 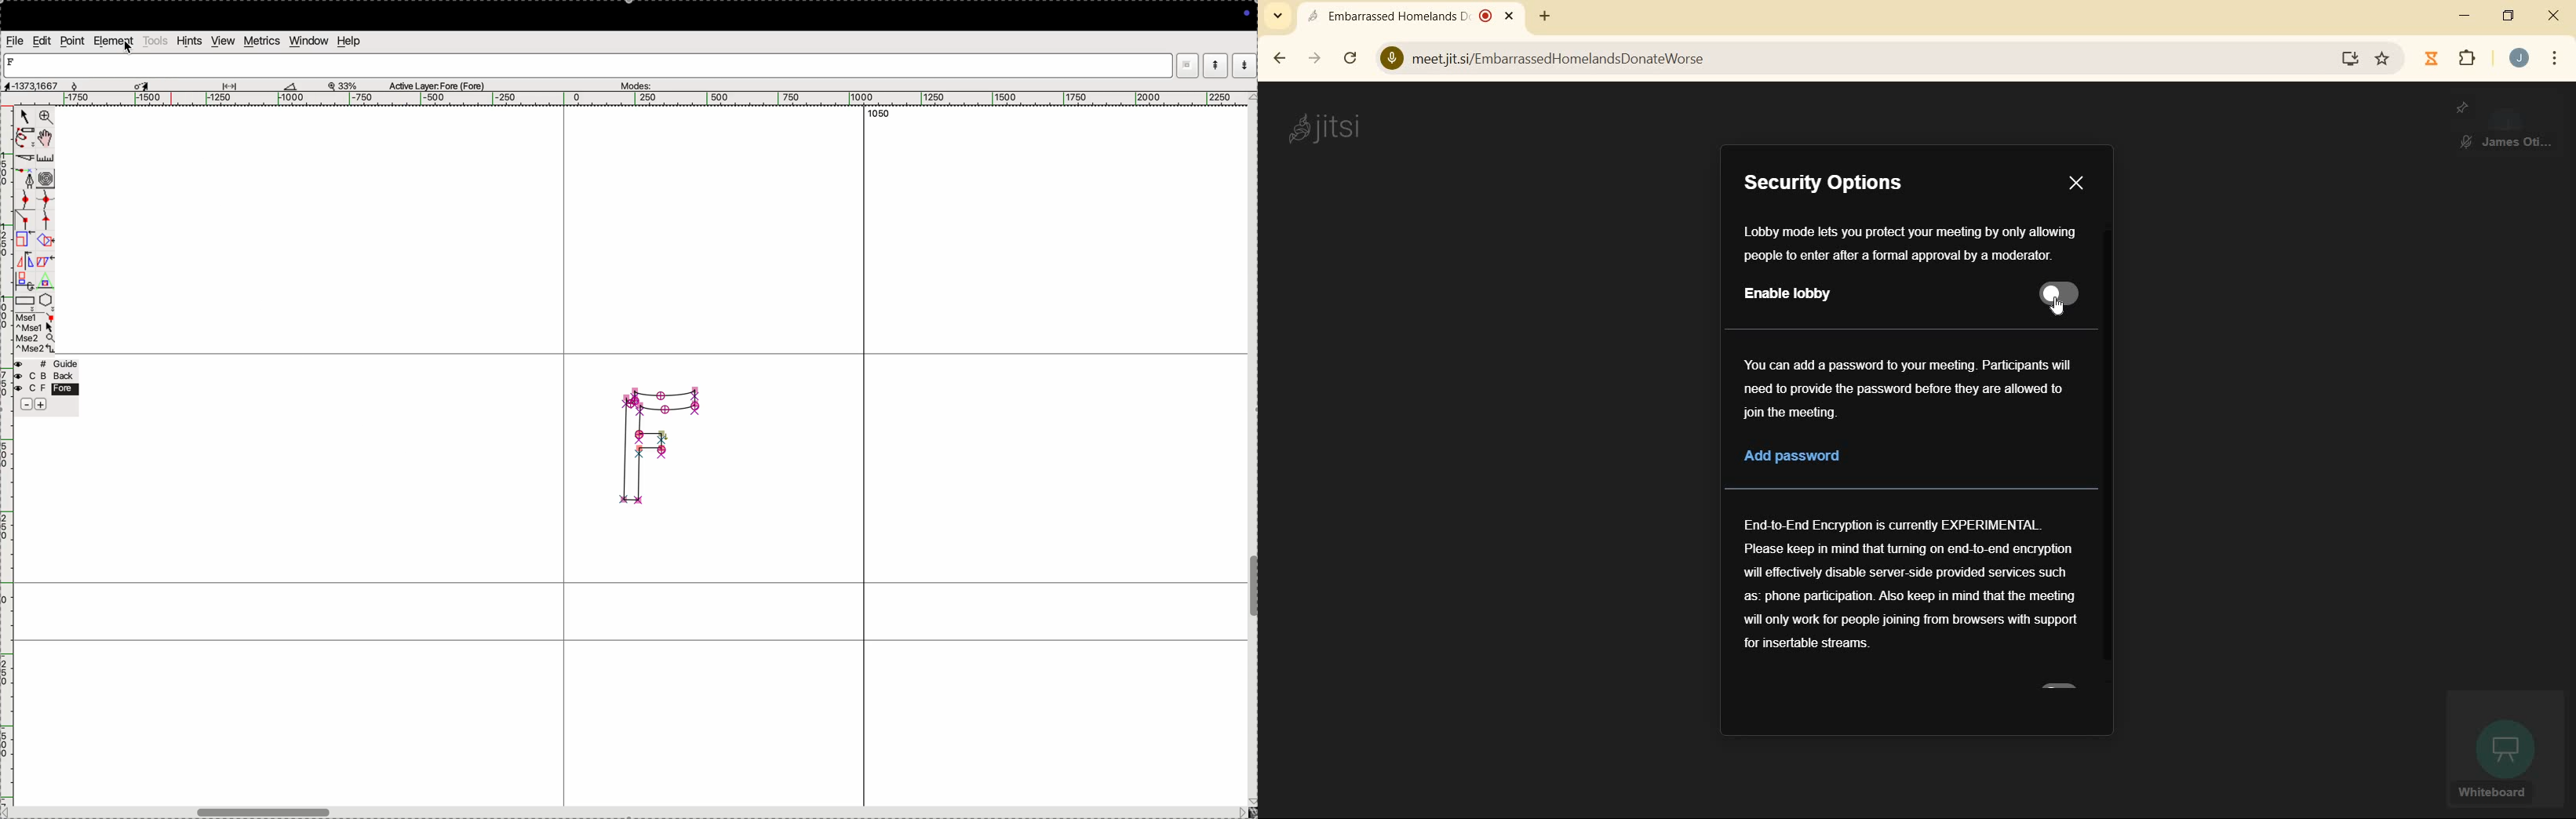 I want to click on metrics, so click(x=263, y=41).